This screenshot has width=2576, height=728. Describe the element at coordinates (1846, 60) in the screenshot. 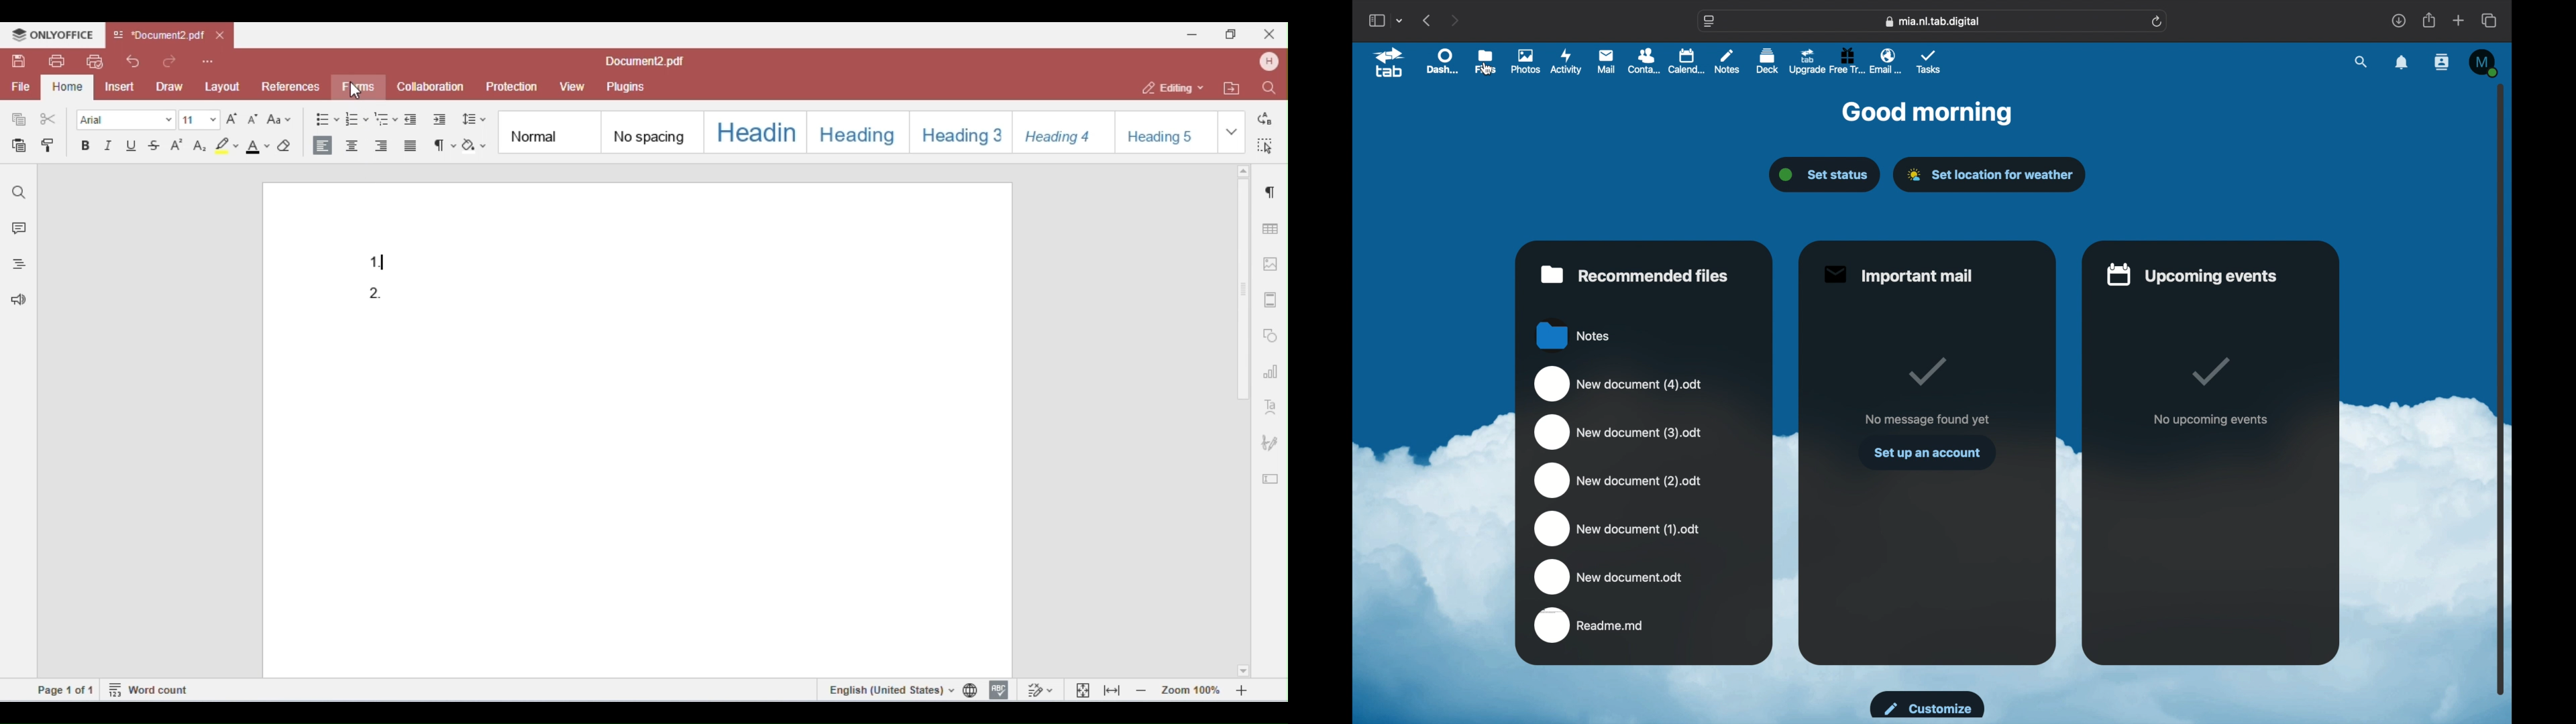

I see `free trial` at that location.